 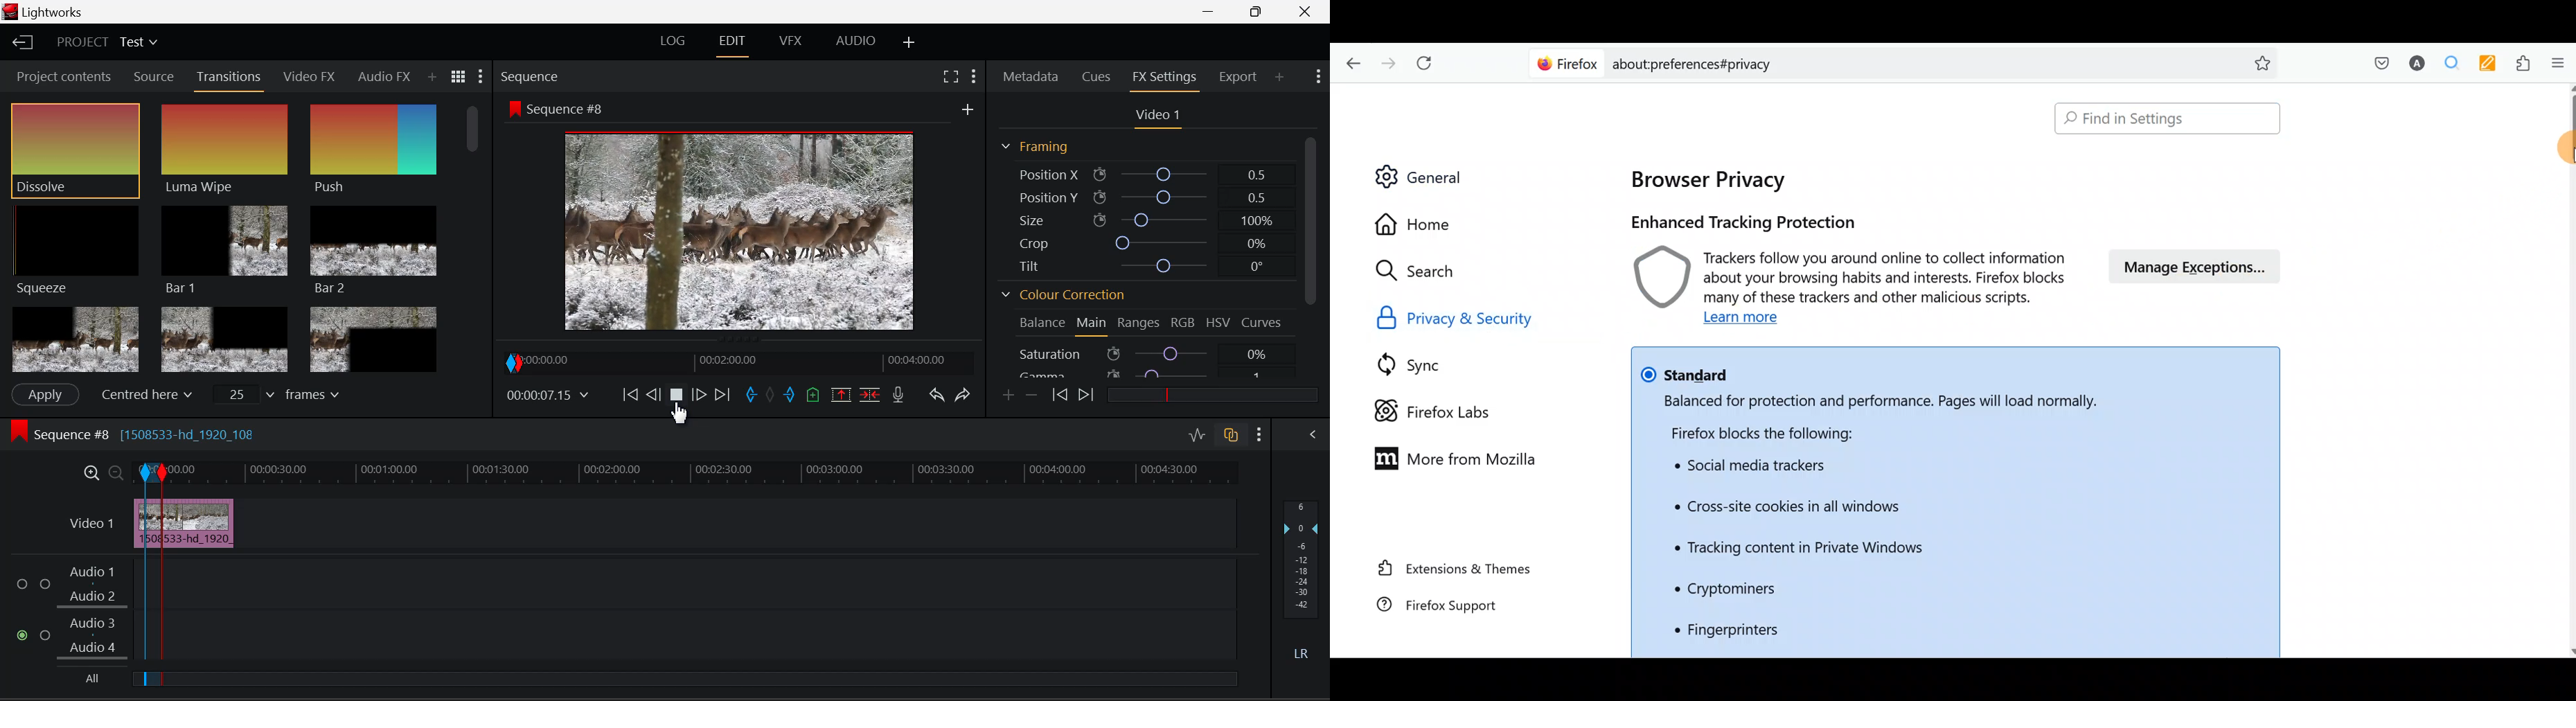 I want to click on Cursor on Play, so click(x=676, y=398).